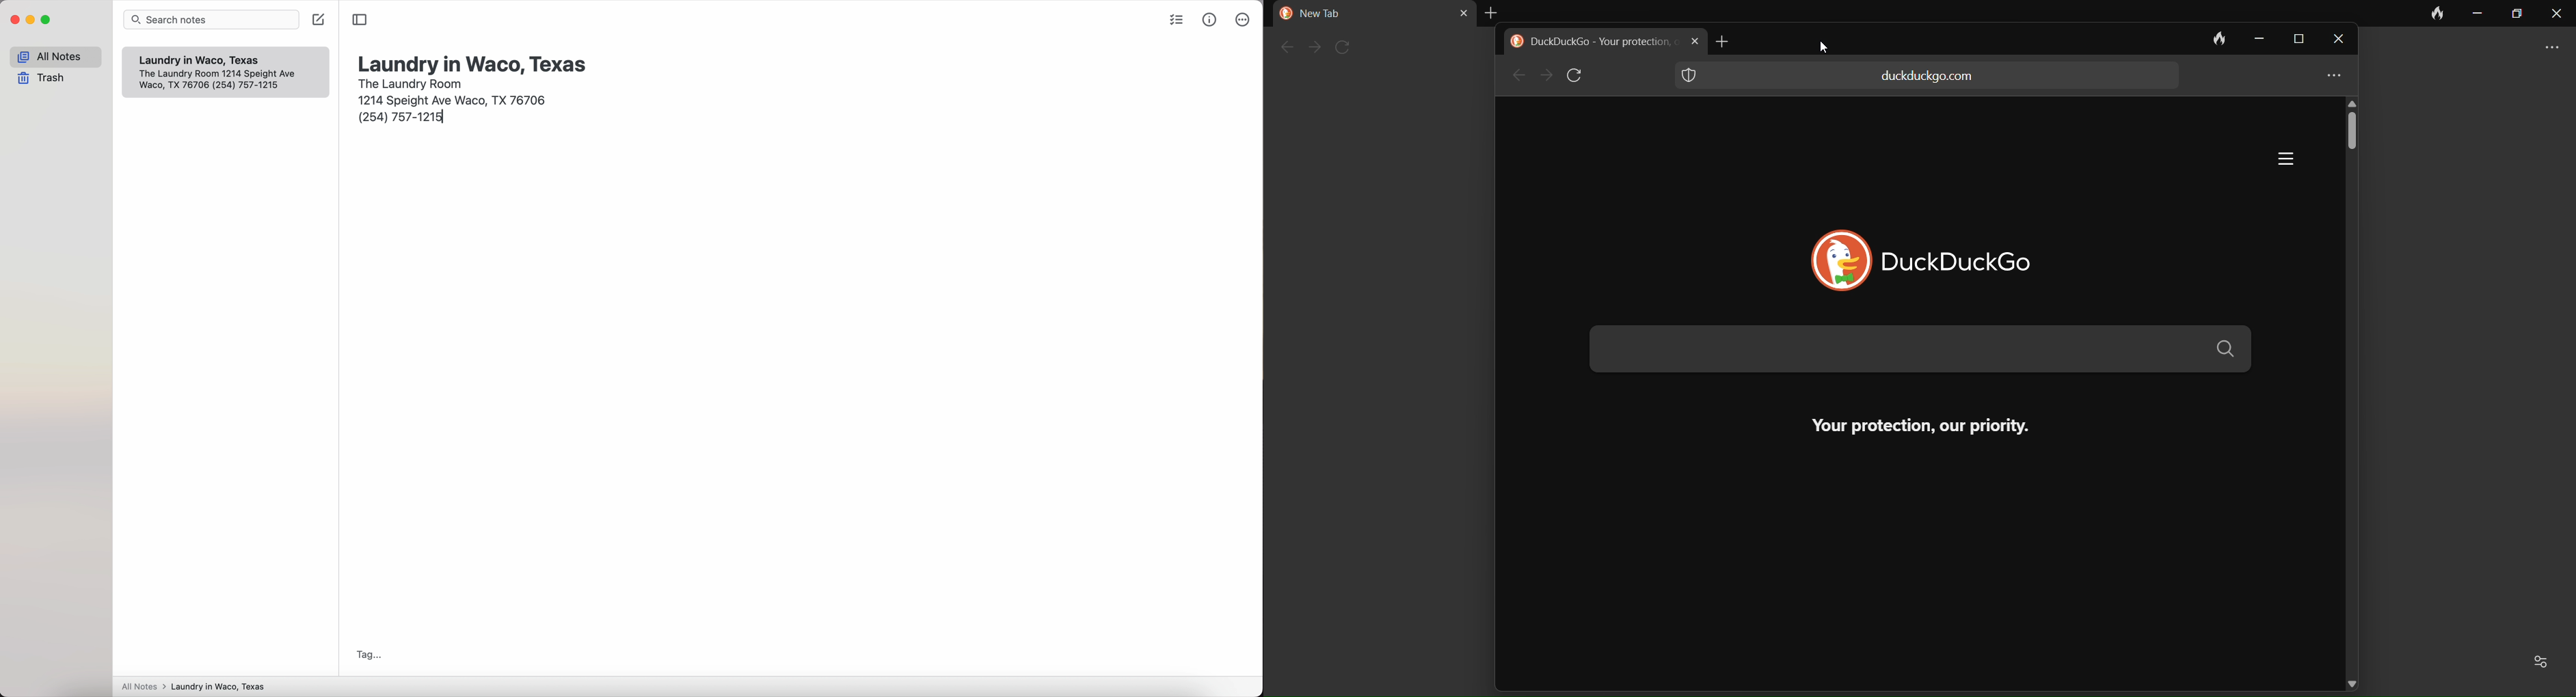  Describe the element at coordinates (1831, 49) in the screenshot. I see `cursor` at that location.